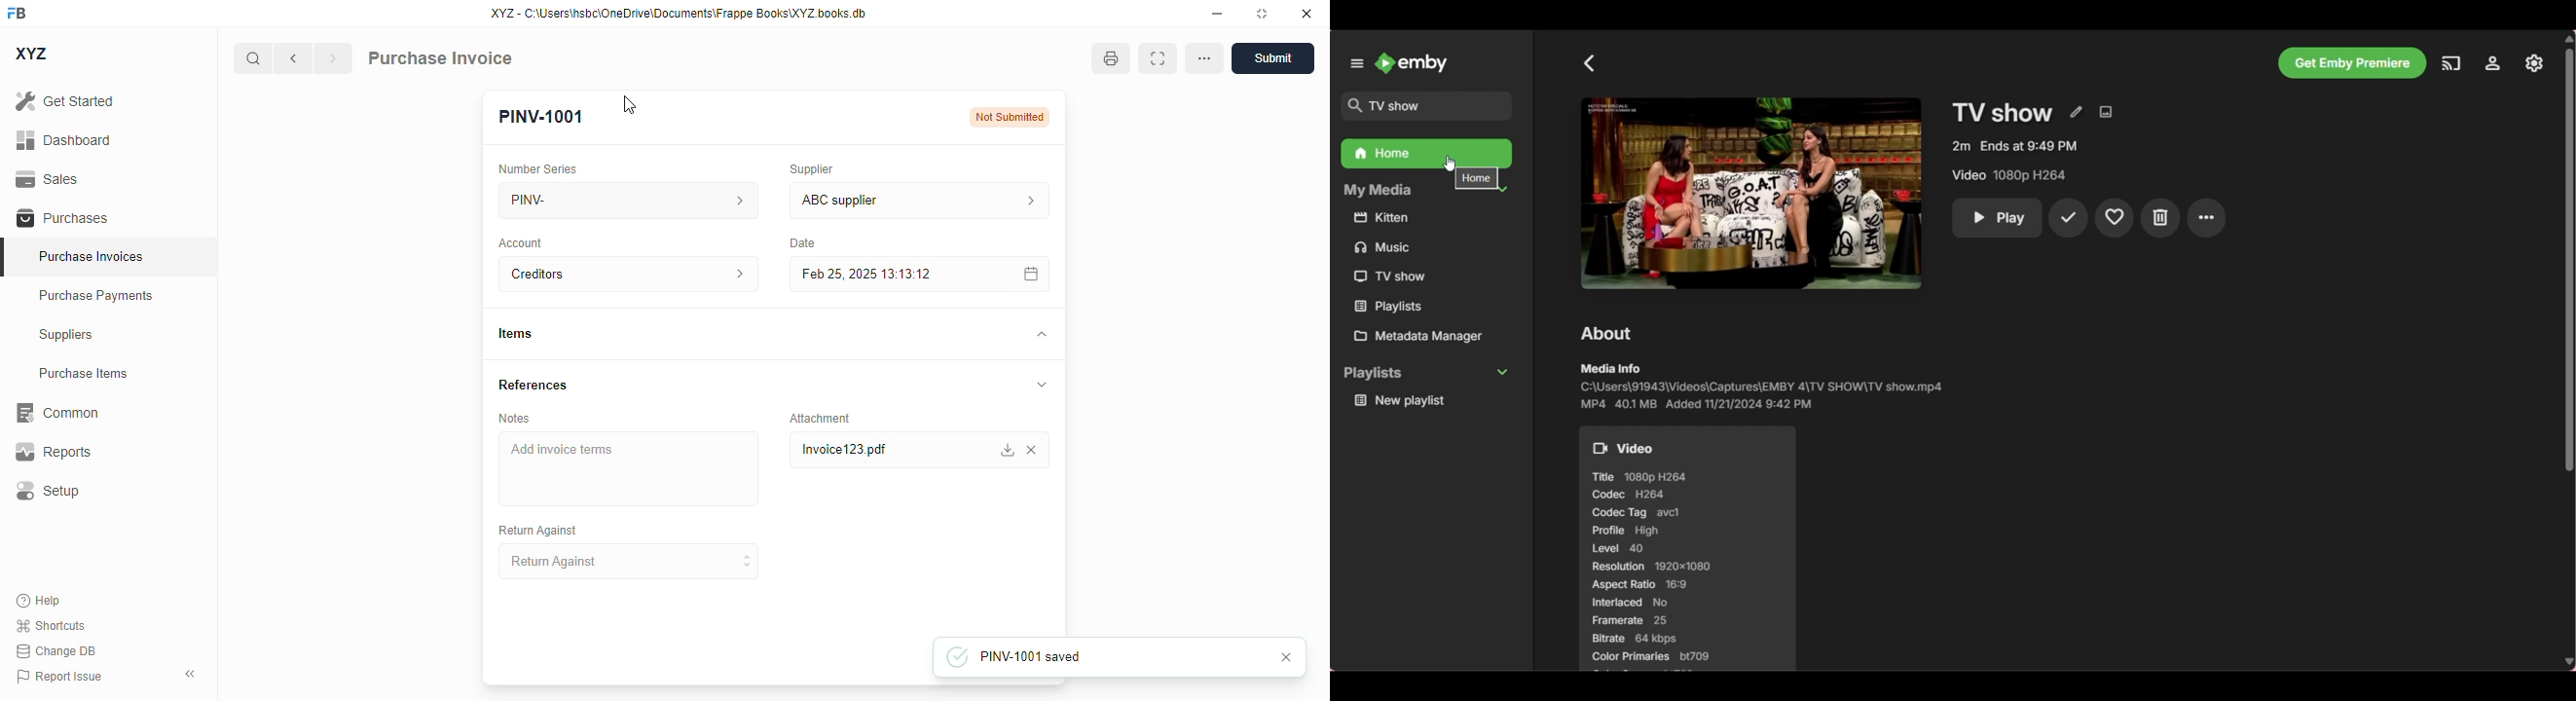 This screenshot has width=2576, height=728. I want to click on toggle expand/collapse, so click(1042, 385).